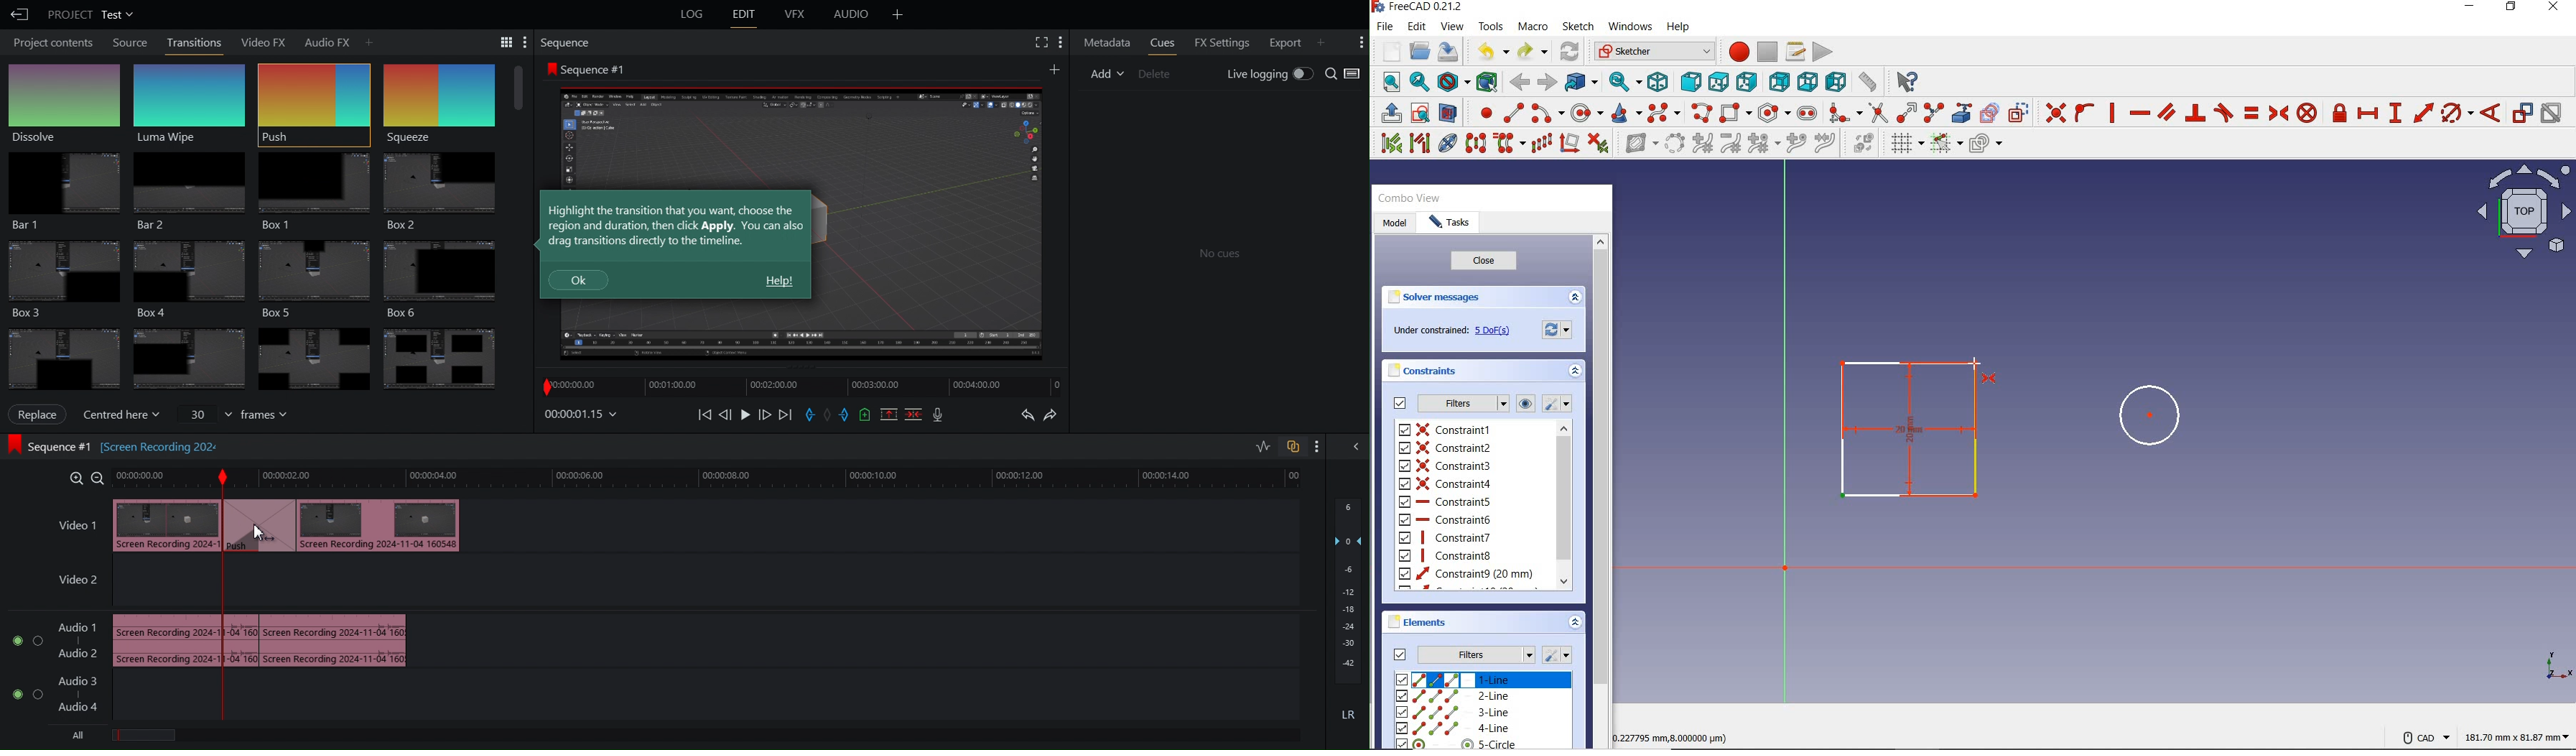 The width and height of the screenshot is (2576, 756). Describe the element at coordinates (1400, 404) in the screenshot. I see `Filters checkbox` at that location.